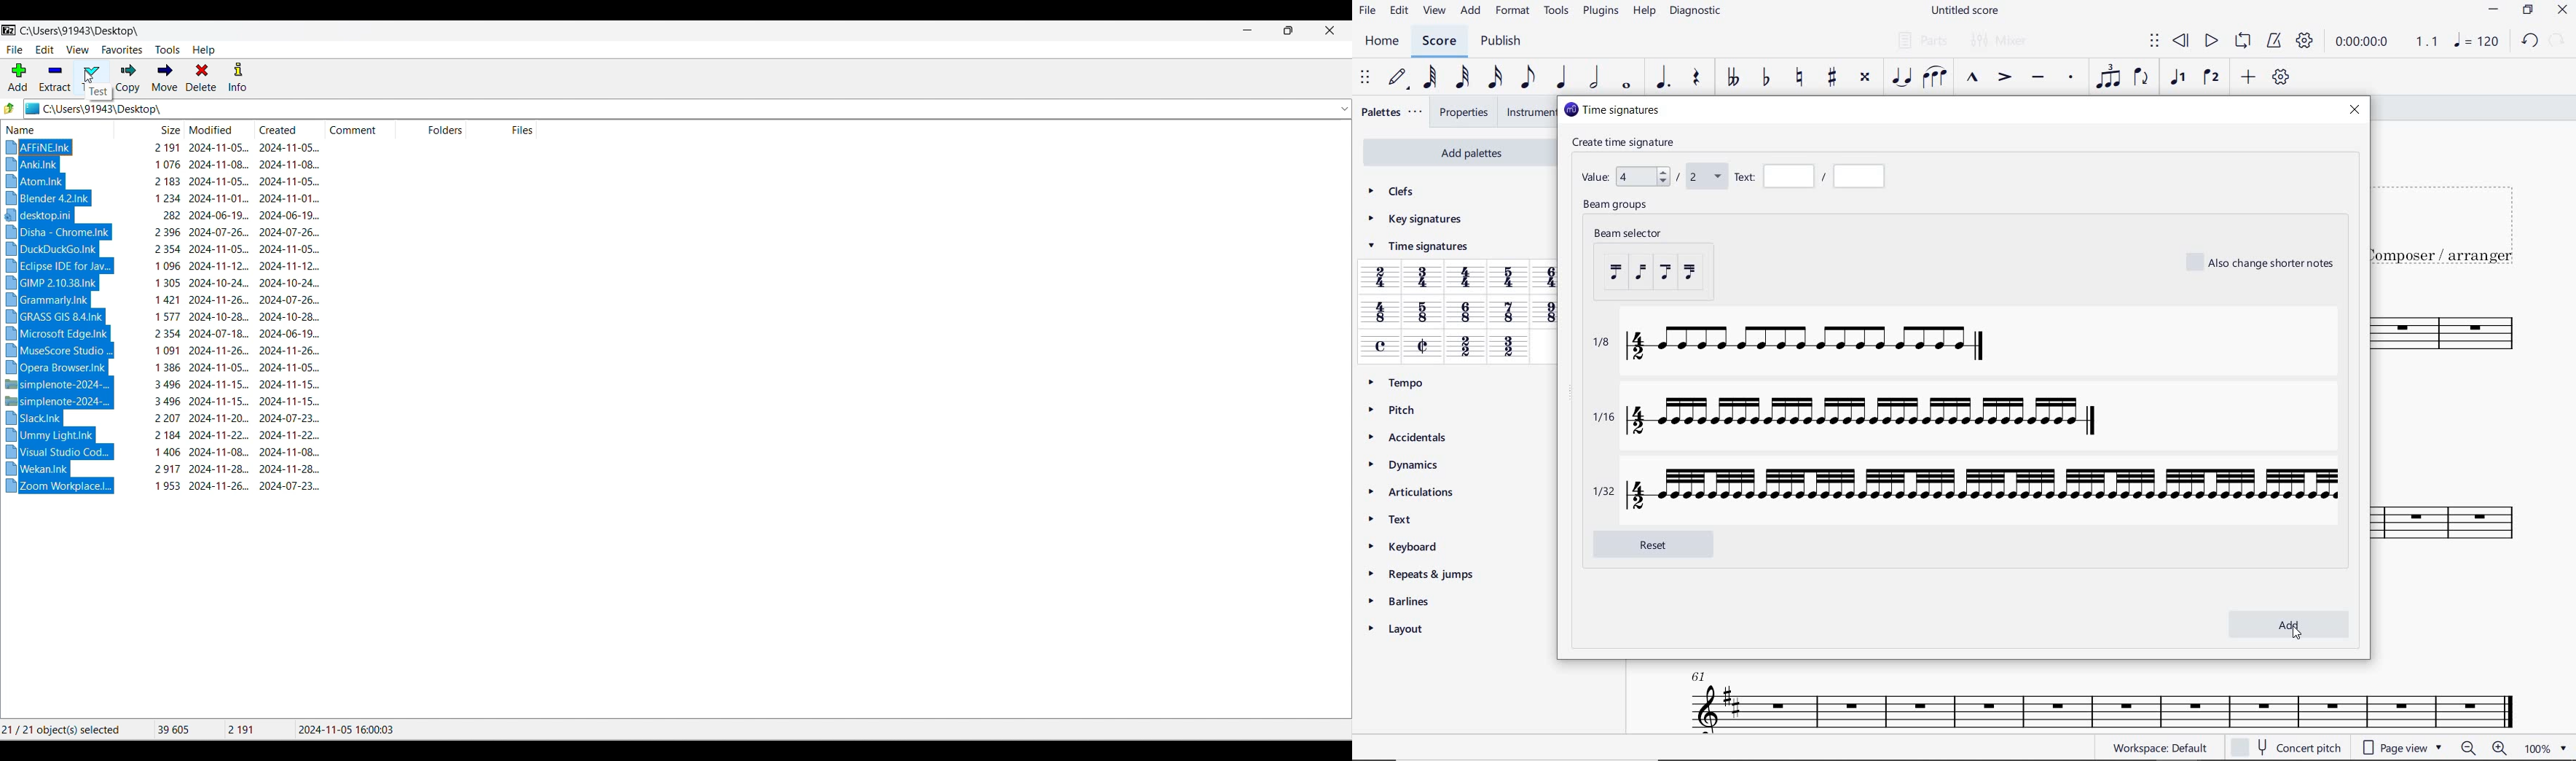 Image resolution: width=2576 pixels, height=784 pixels. Describe the element at coordinates (2262, 262) in the screenshot. I see `also change shorter notes` at that location.